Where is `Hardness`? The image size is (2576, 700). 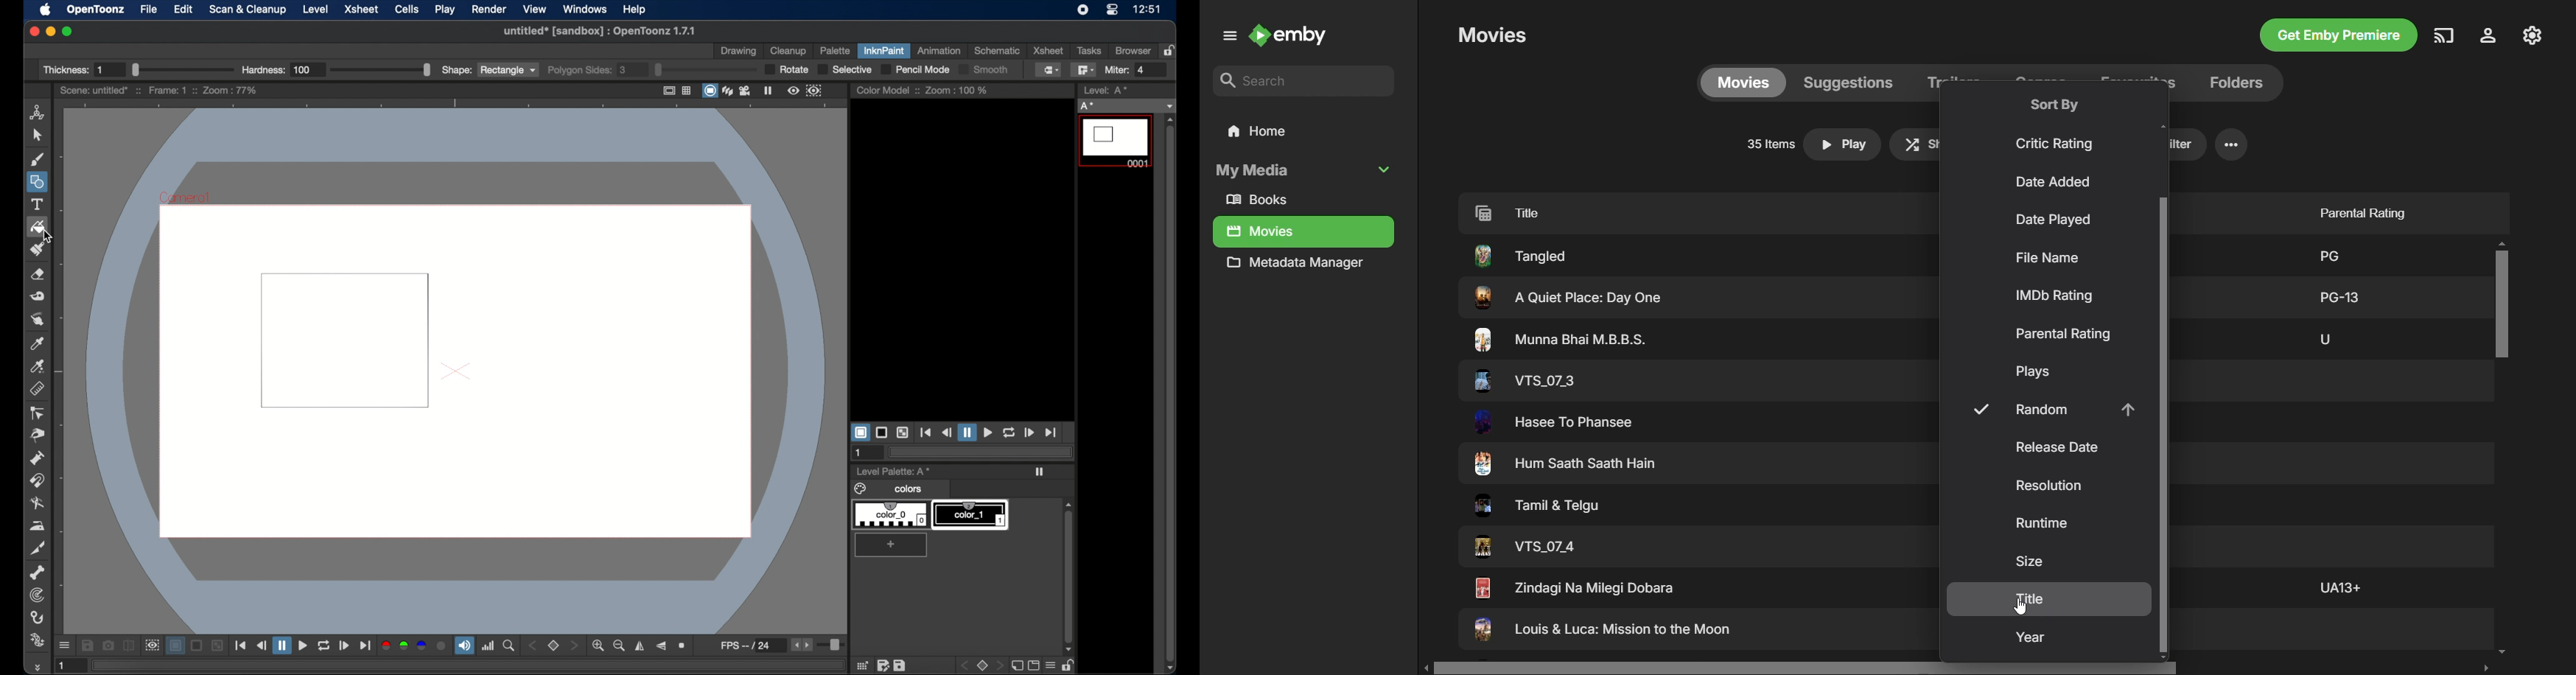
Hardness is located at coordinates (336, 69).